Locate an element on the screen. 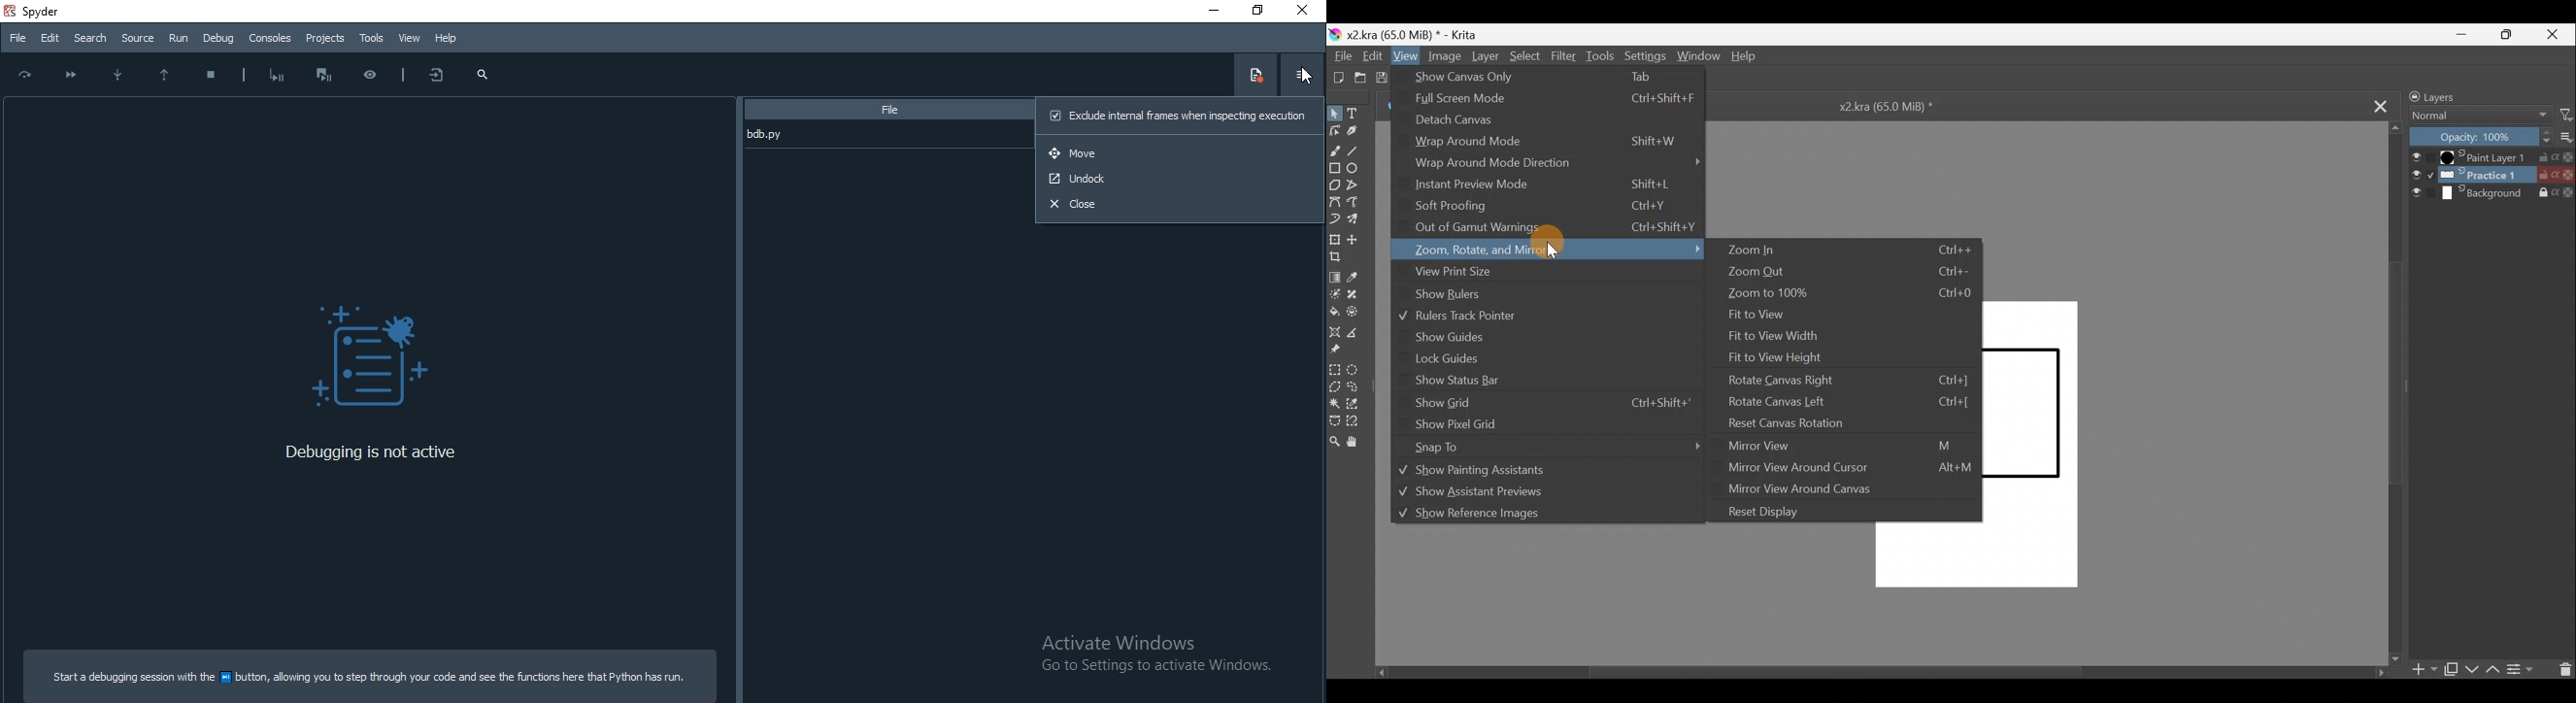  Layer is located at coordinates (1484, 58).